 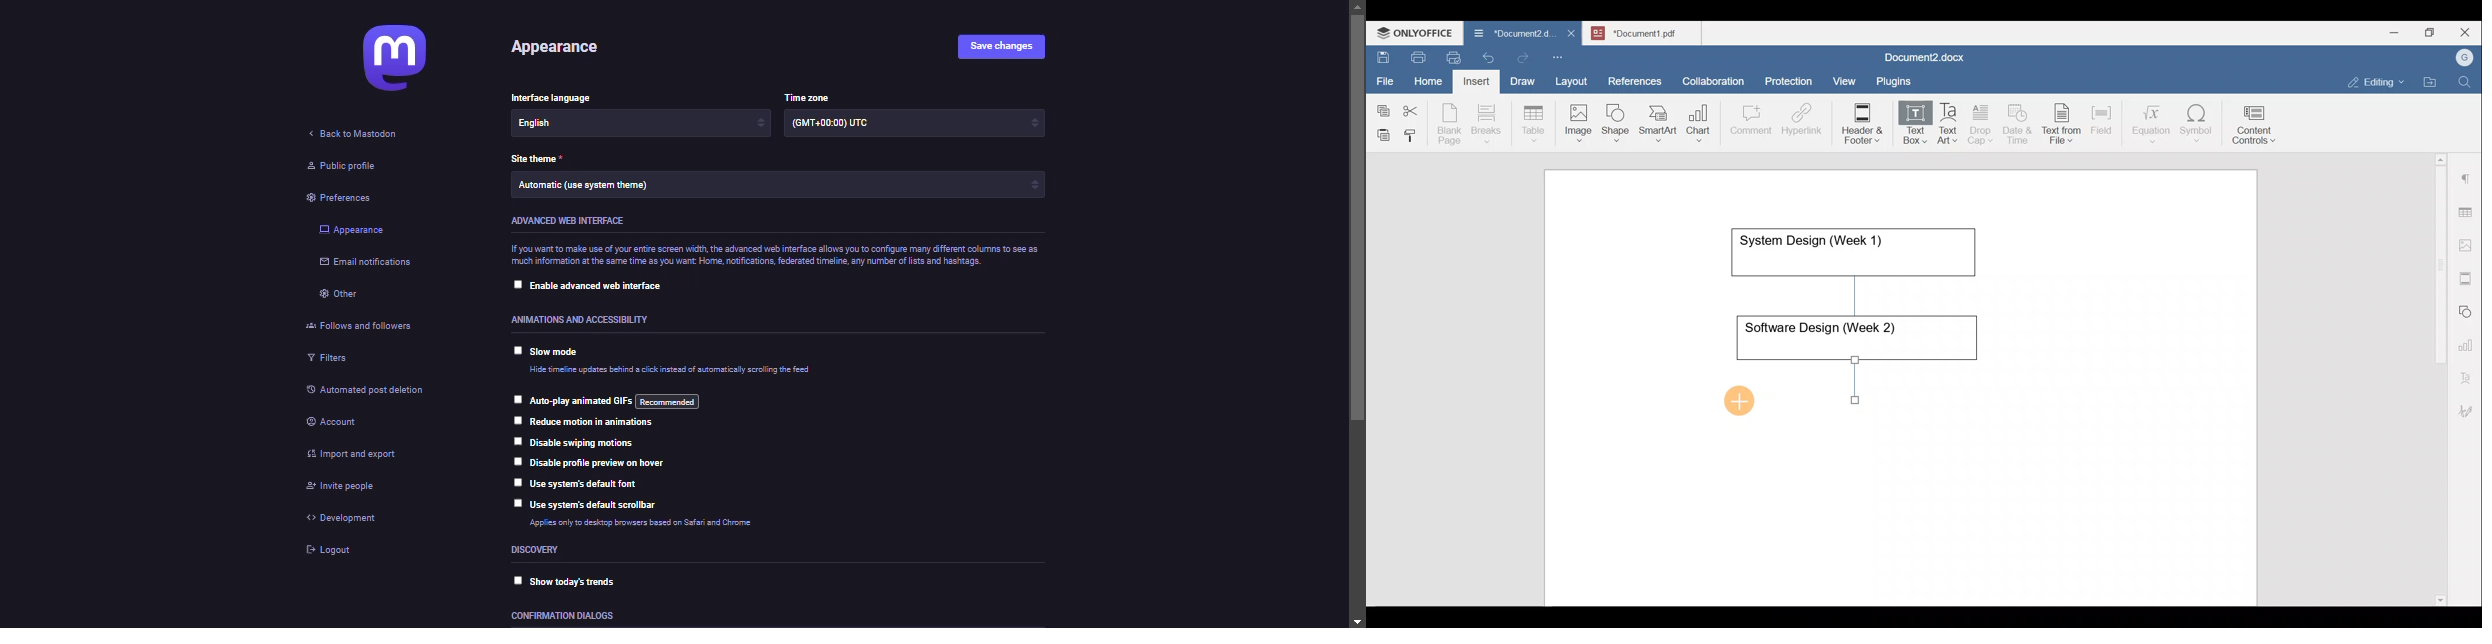 I want to click on Find, so click(x=2466, y=83).